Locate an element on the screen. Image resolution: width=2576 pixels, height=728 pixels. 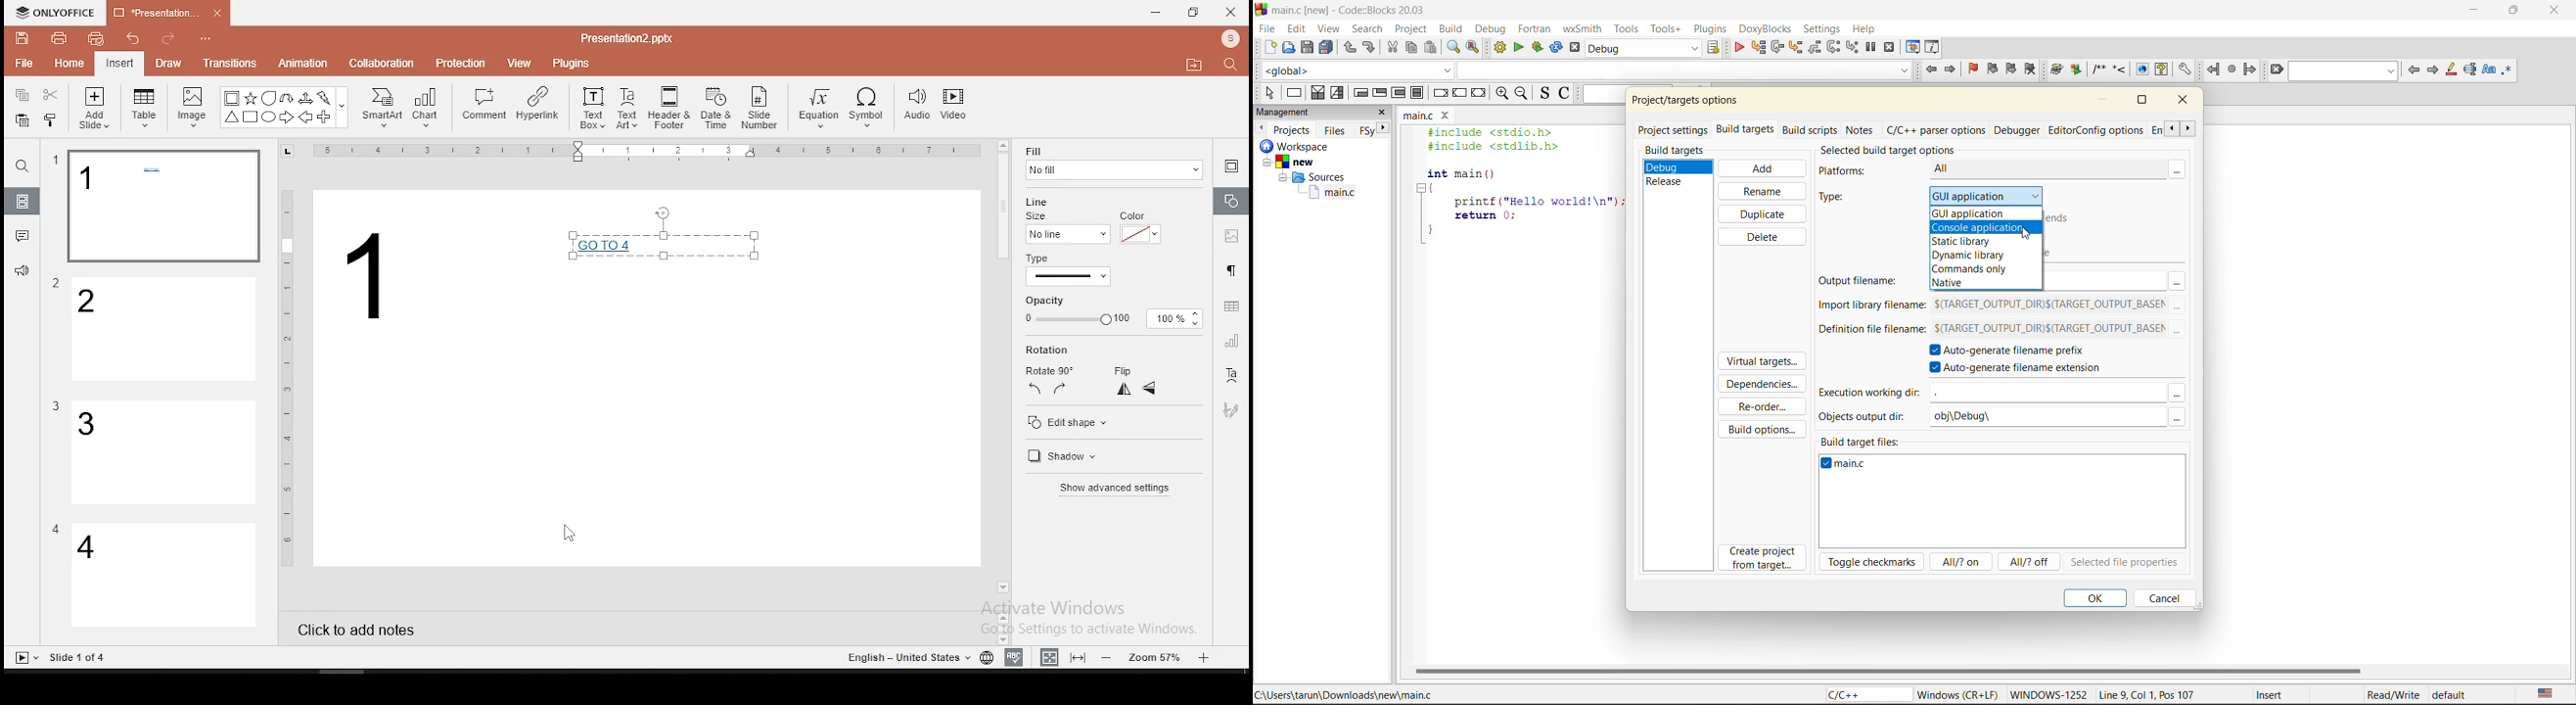
save is located at coordinates (23, 37).